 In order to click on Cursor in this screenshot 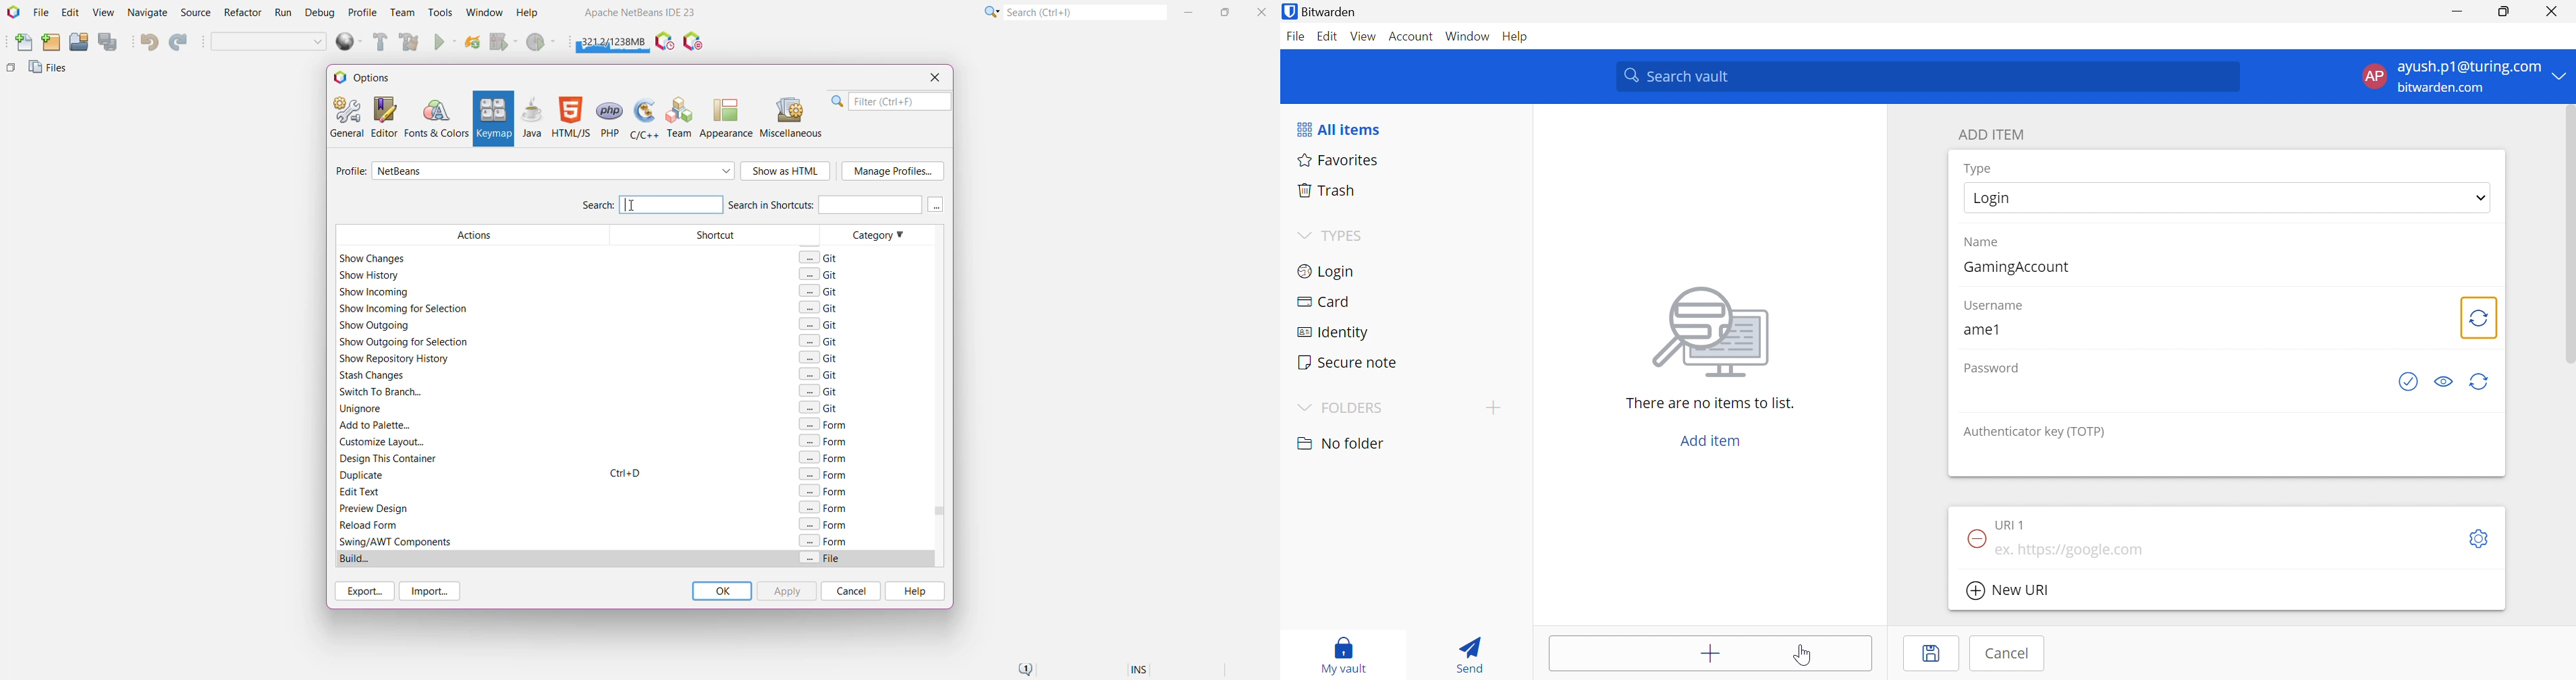, I will do `click(1803, 655)`.